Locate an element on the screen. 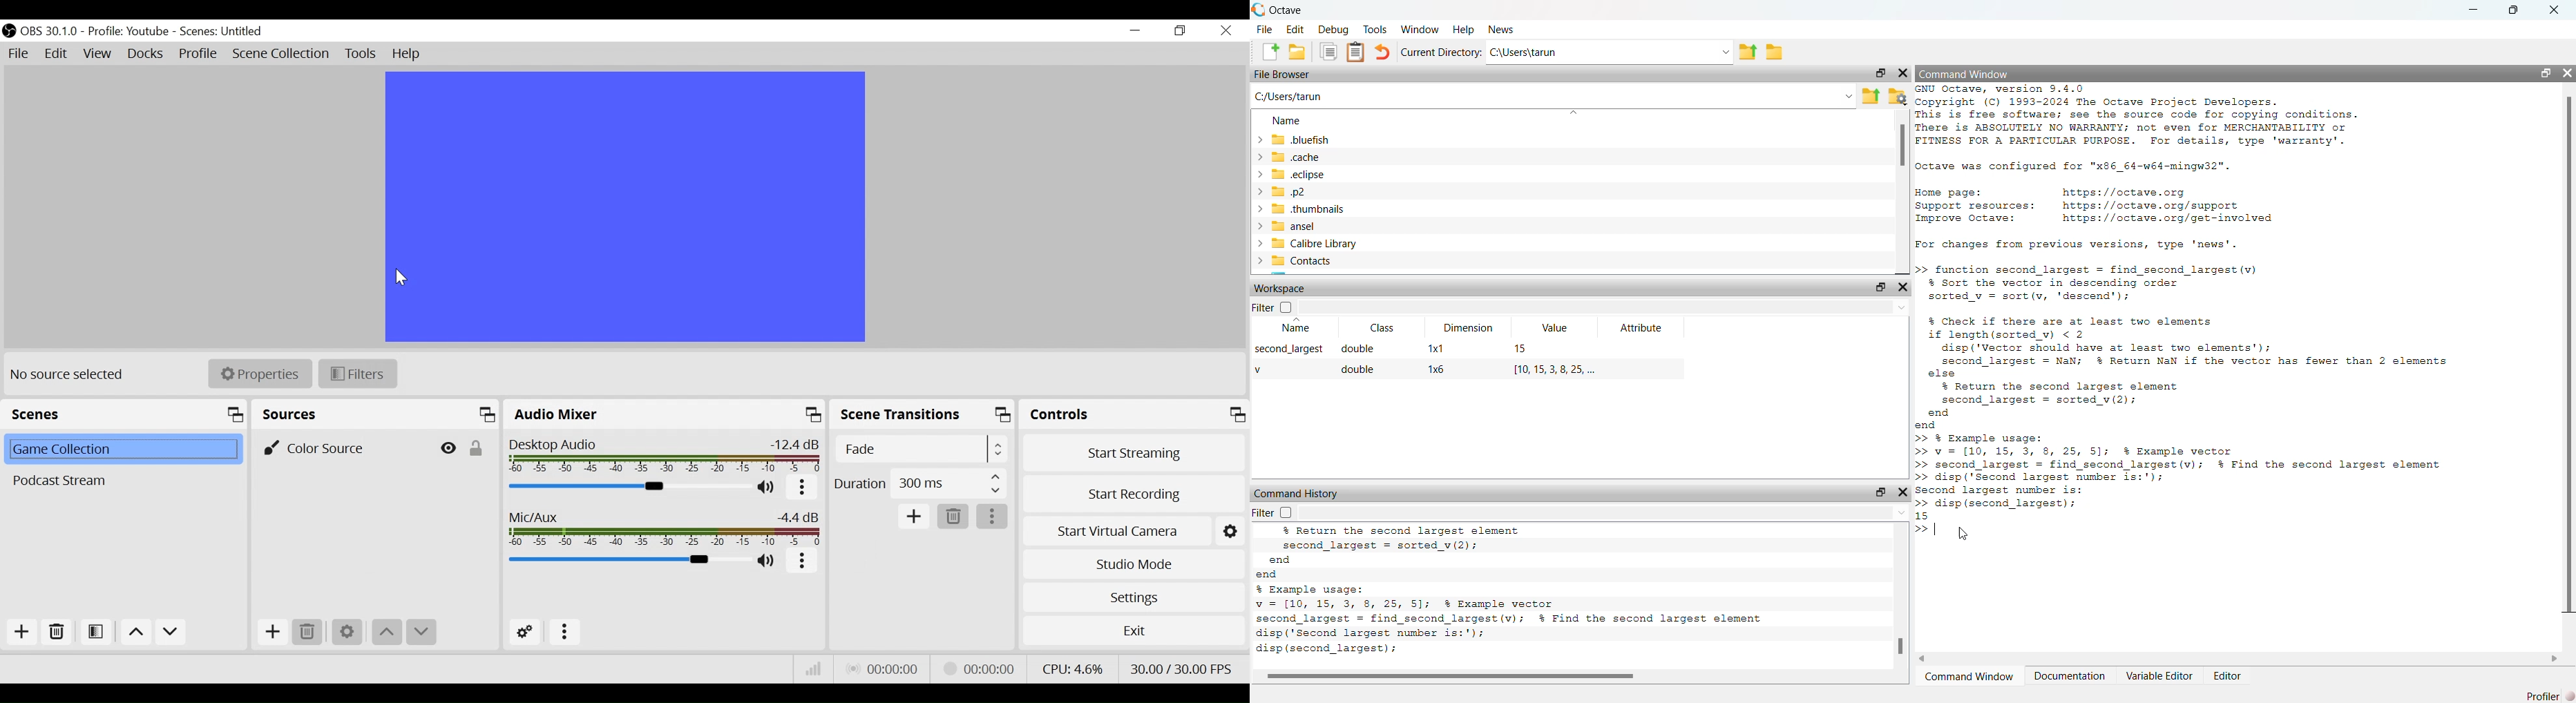  second_largest is located at coordinates (1286, 349).